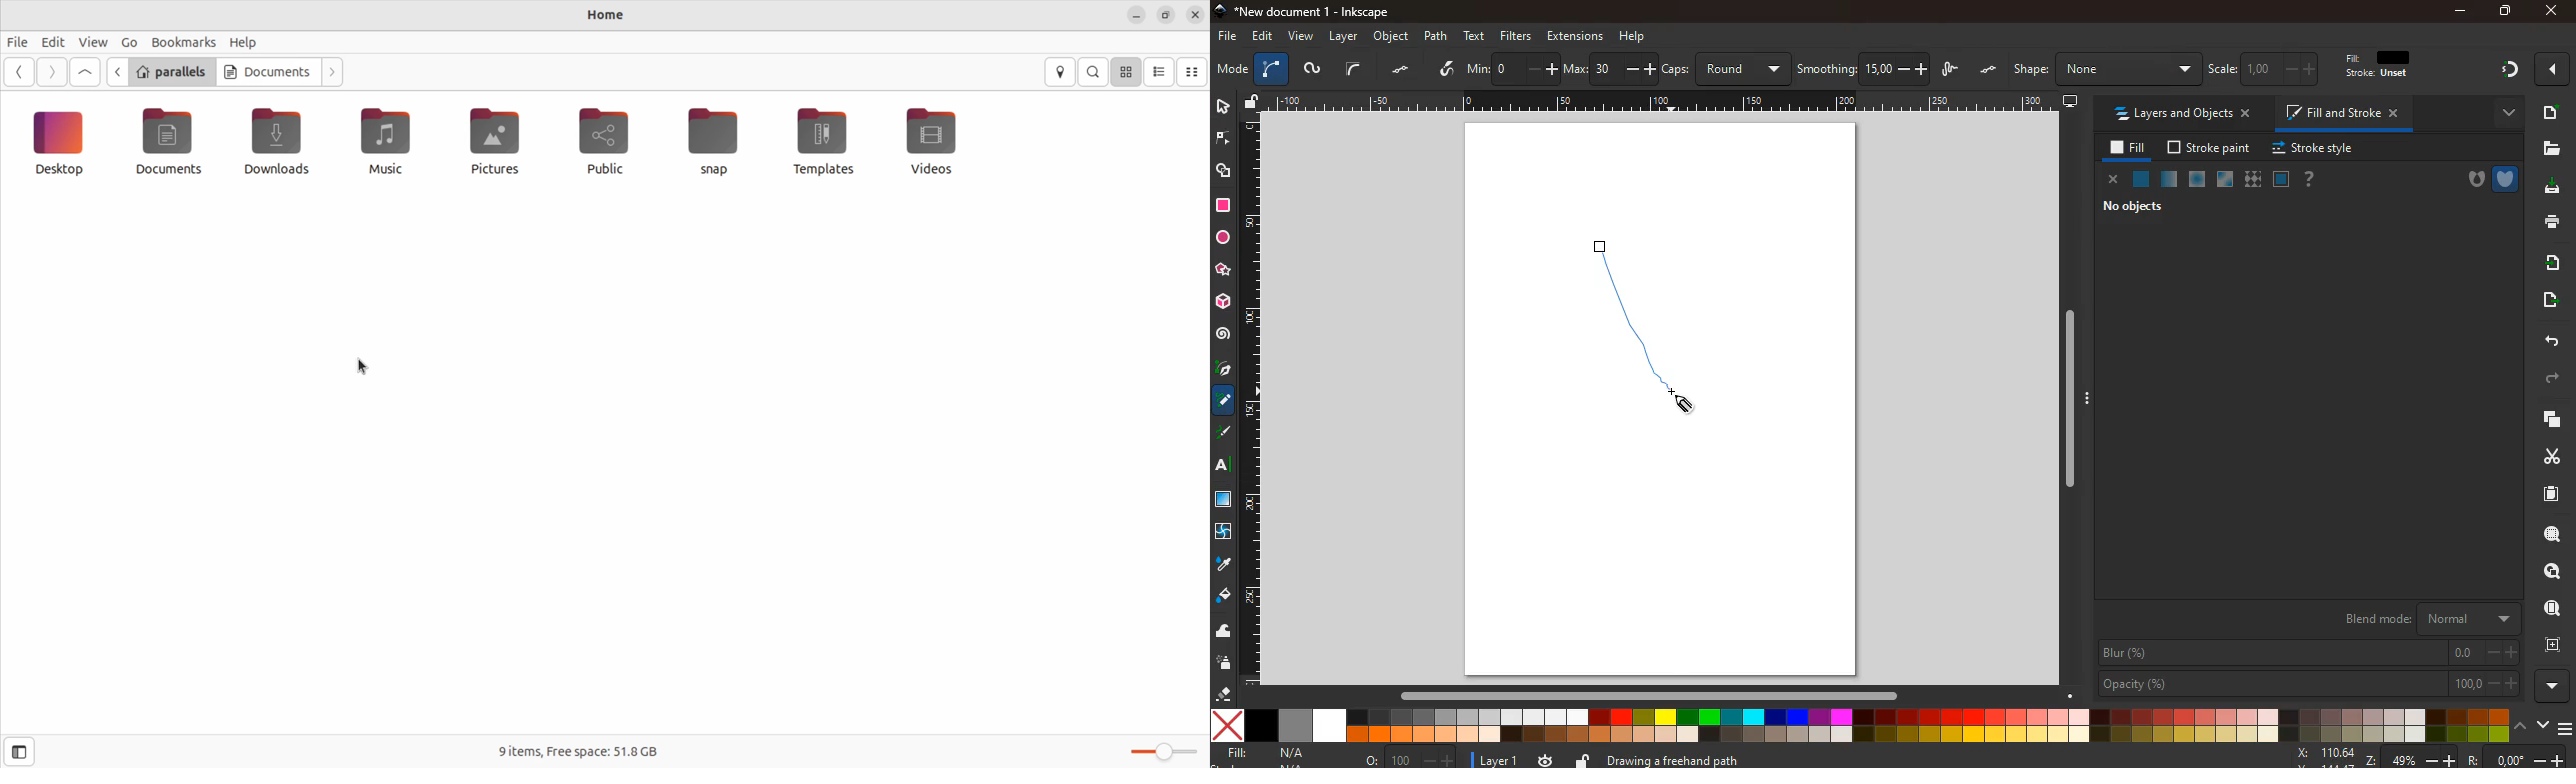 The width and height of the screenshot is (2576, 784). What do you see at coordinates (2550, 12) in the screenshot?
I see `close` at bounding box center [2550, 12].